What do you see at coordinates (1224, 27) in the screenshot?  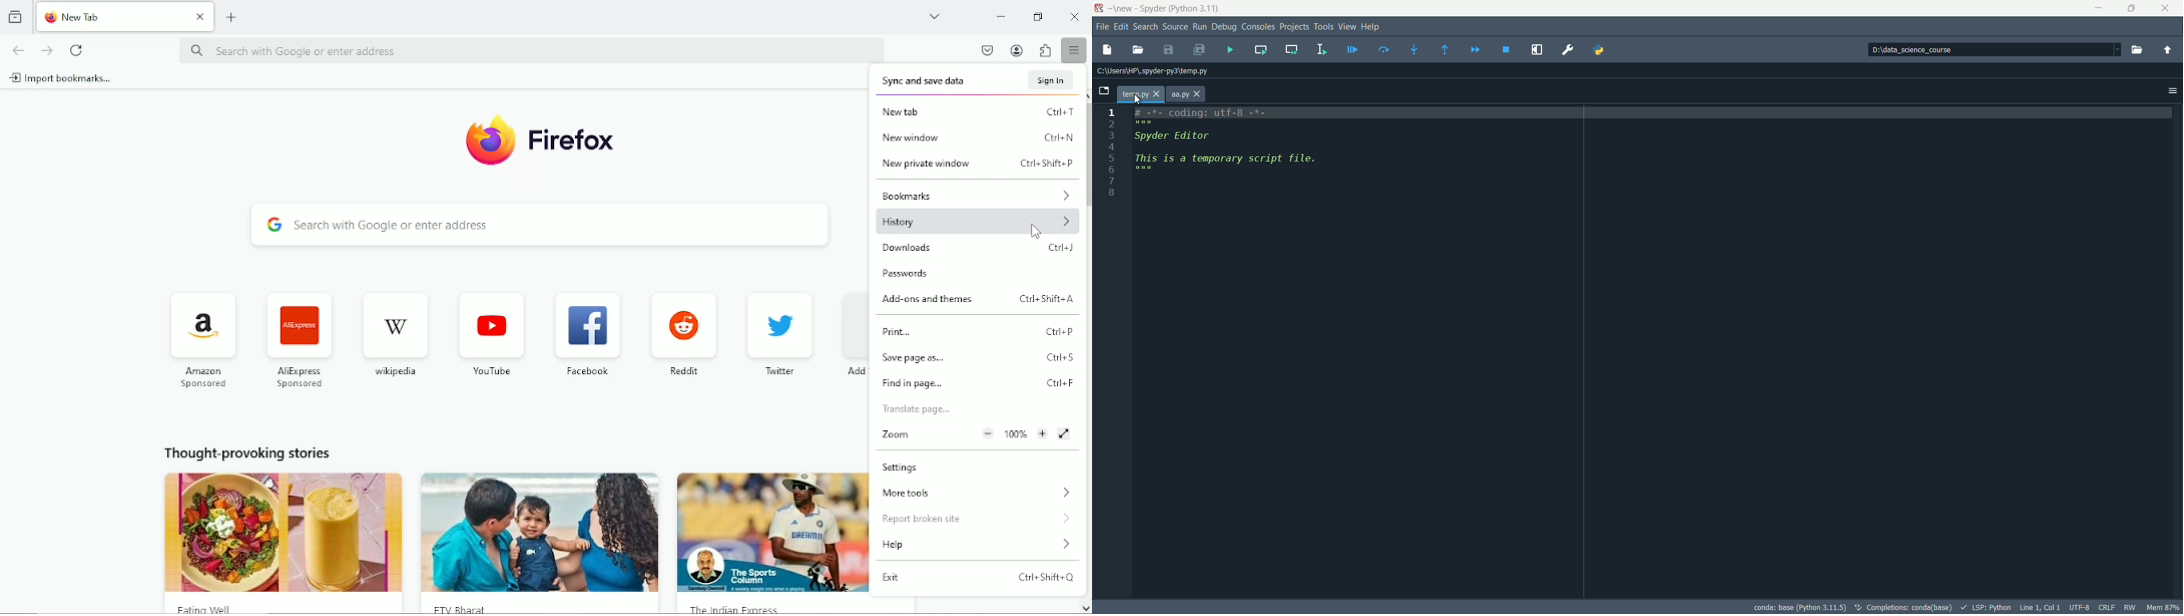 I see `debug menu` at bounding box center [1224, 27].